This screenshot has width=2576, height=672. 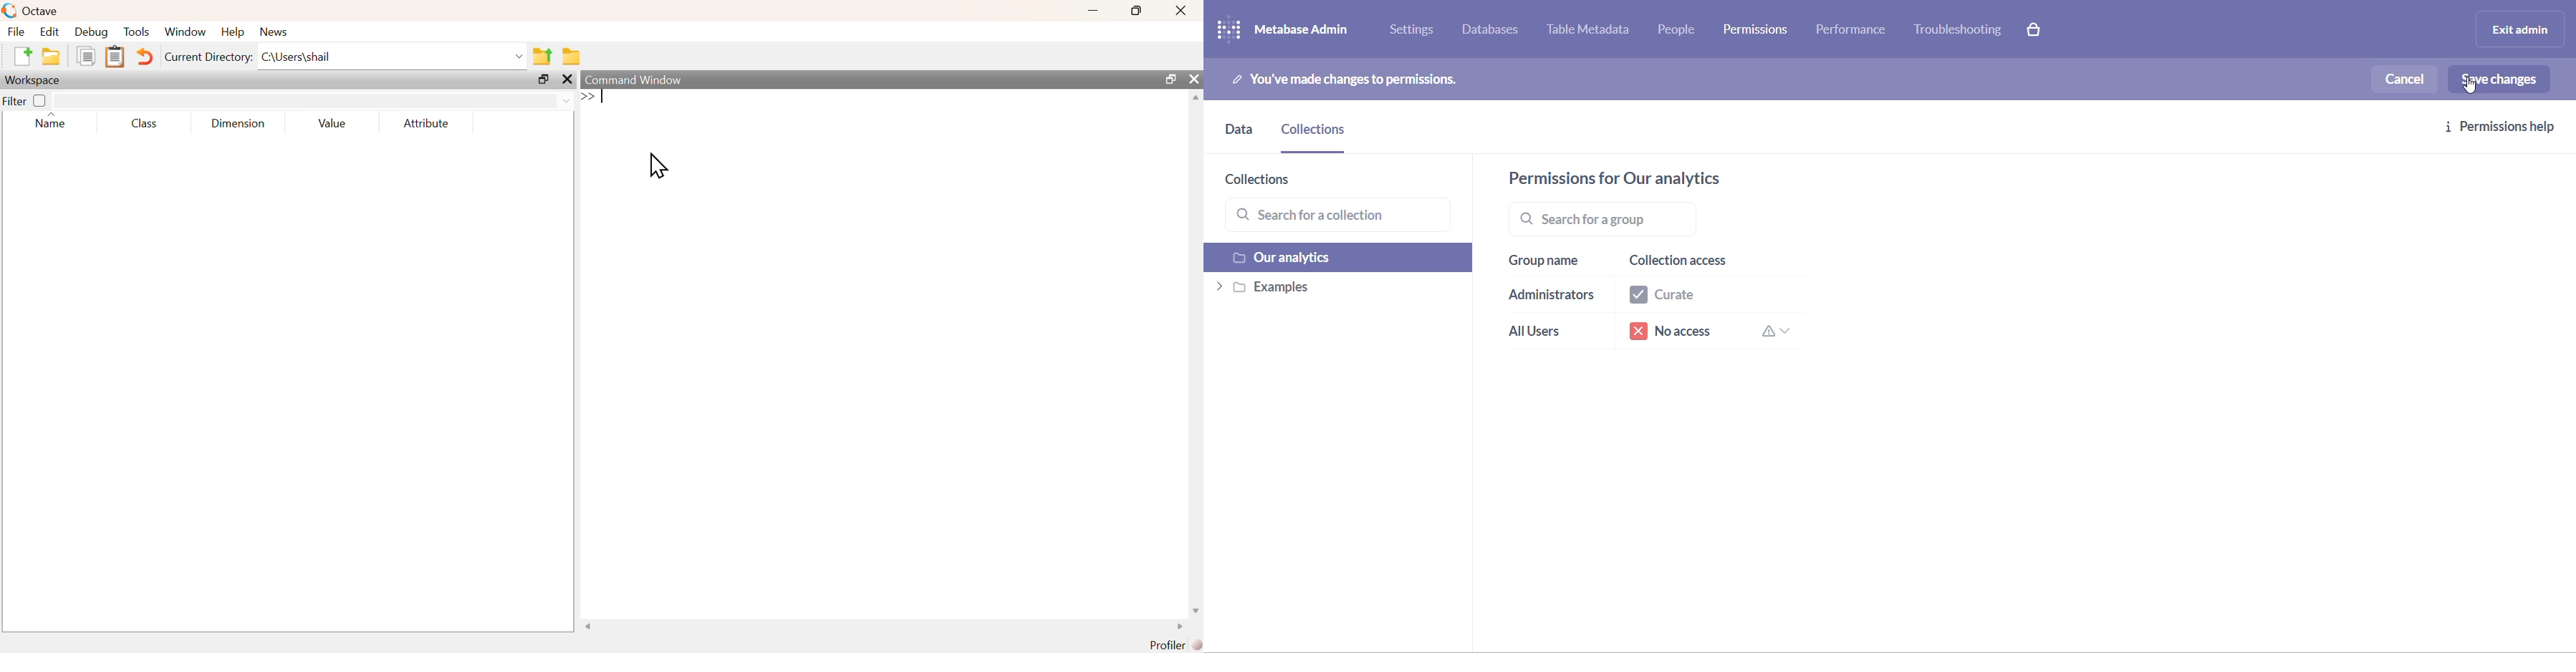 What do you see at coordinates (544, 78) in the screenshot?
I see `maximize` at bounding box center [544, 78].